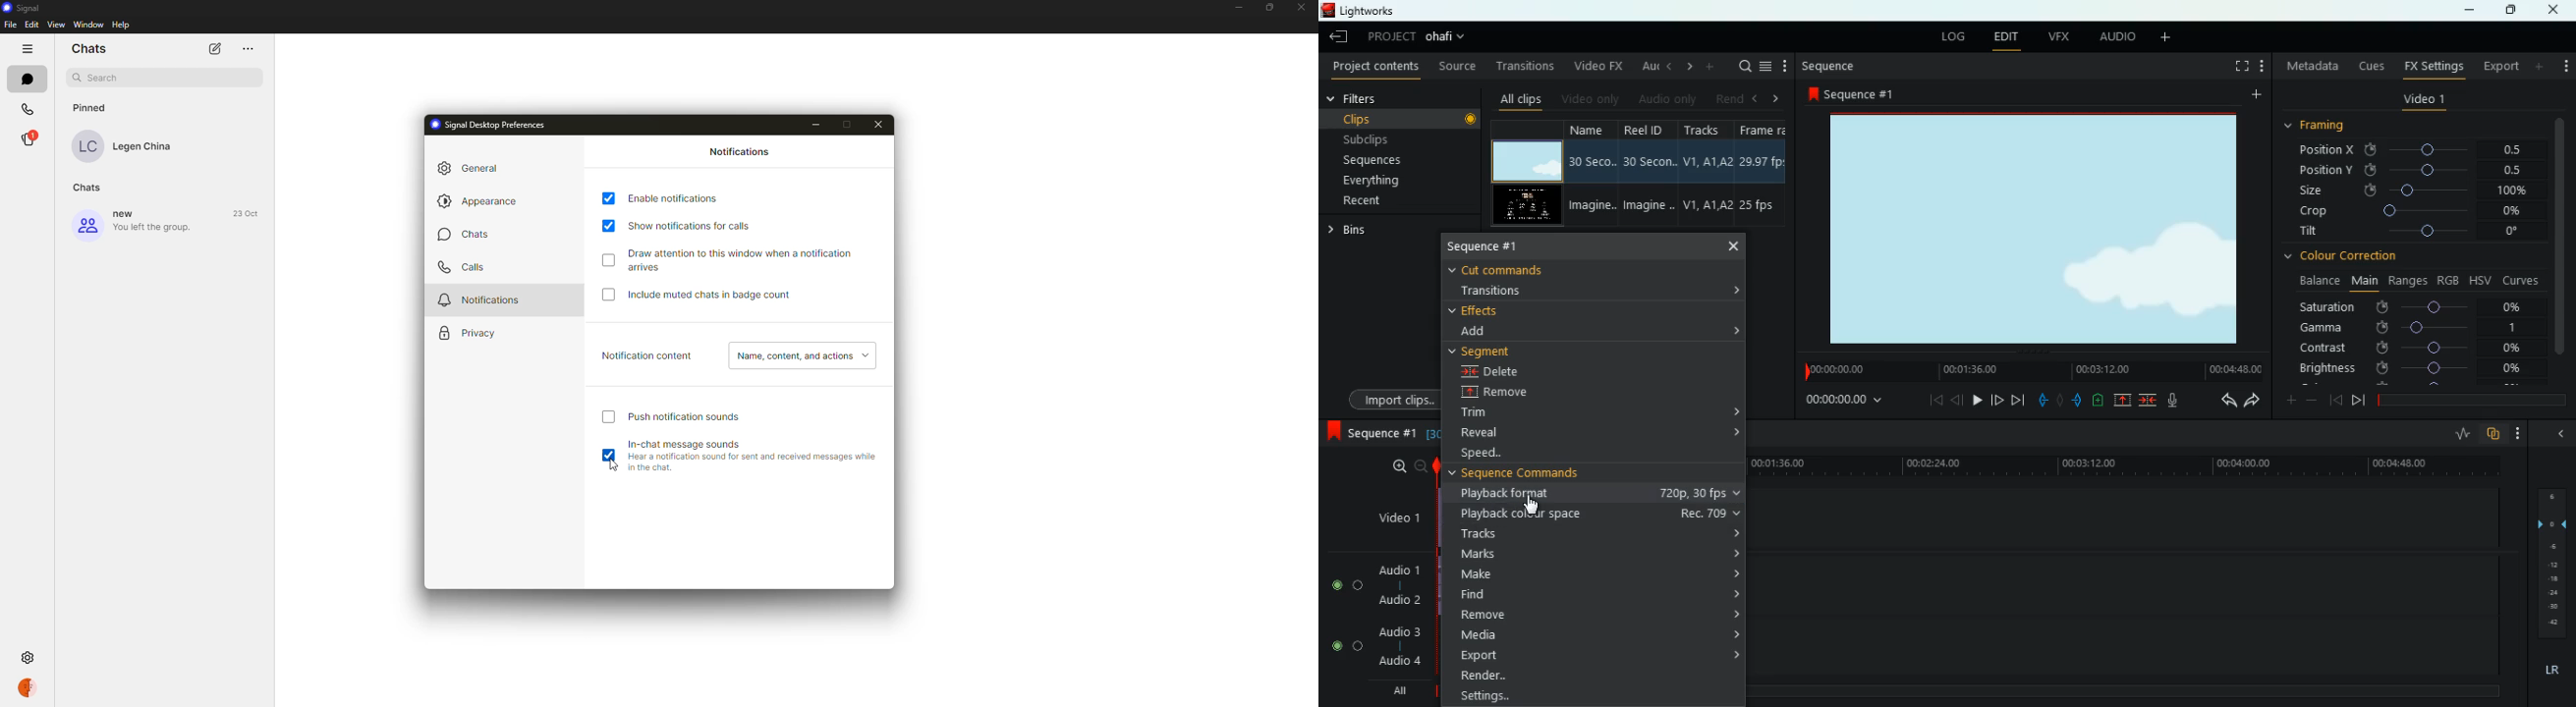 The image size is (2576, 728). What do you see at coordinates (2289, 400) in the screenshot?
I see `more` at bounding box center [2289, 400].